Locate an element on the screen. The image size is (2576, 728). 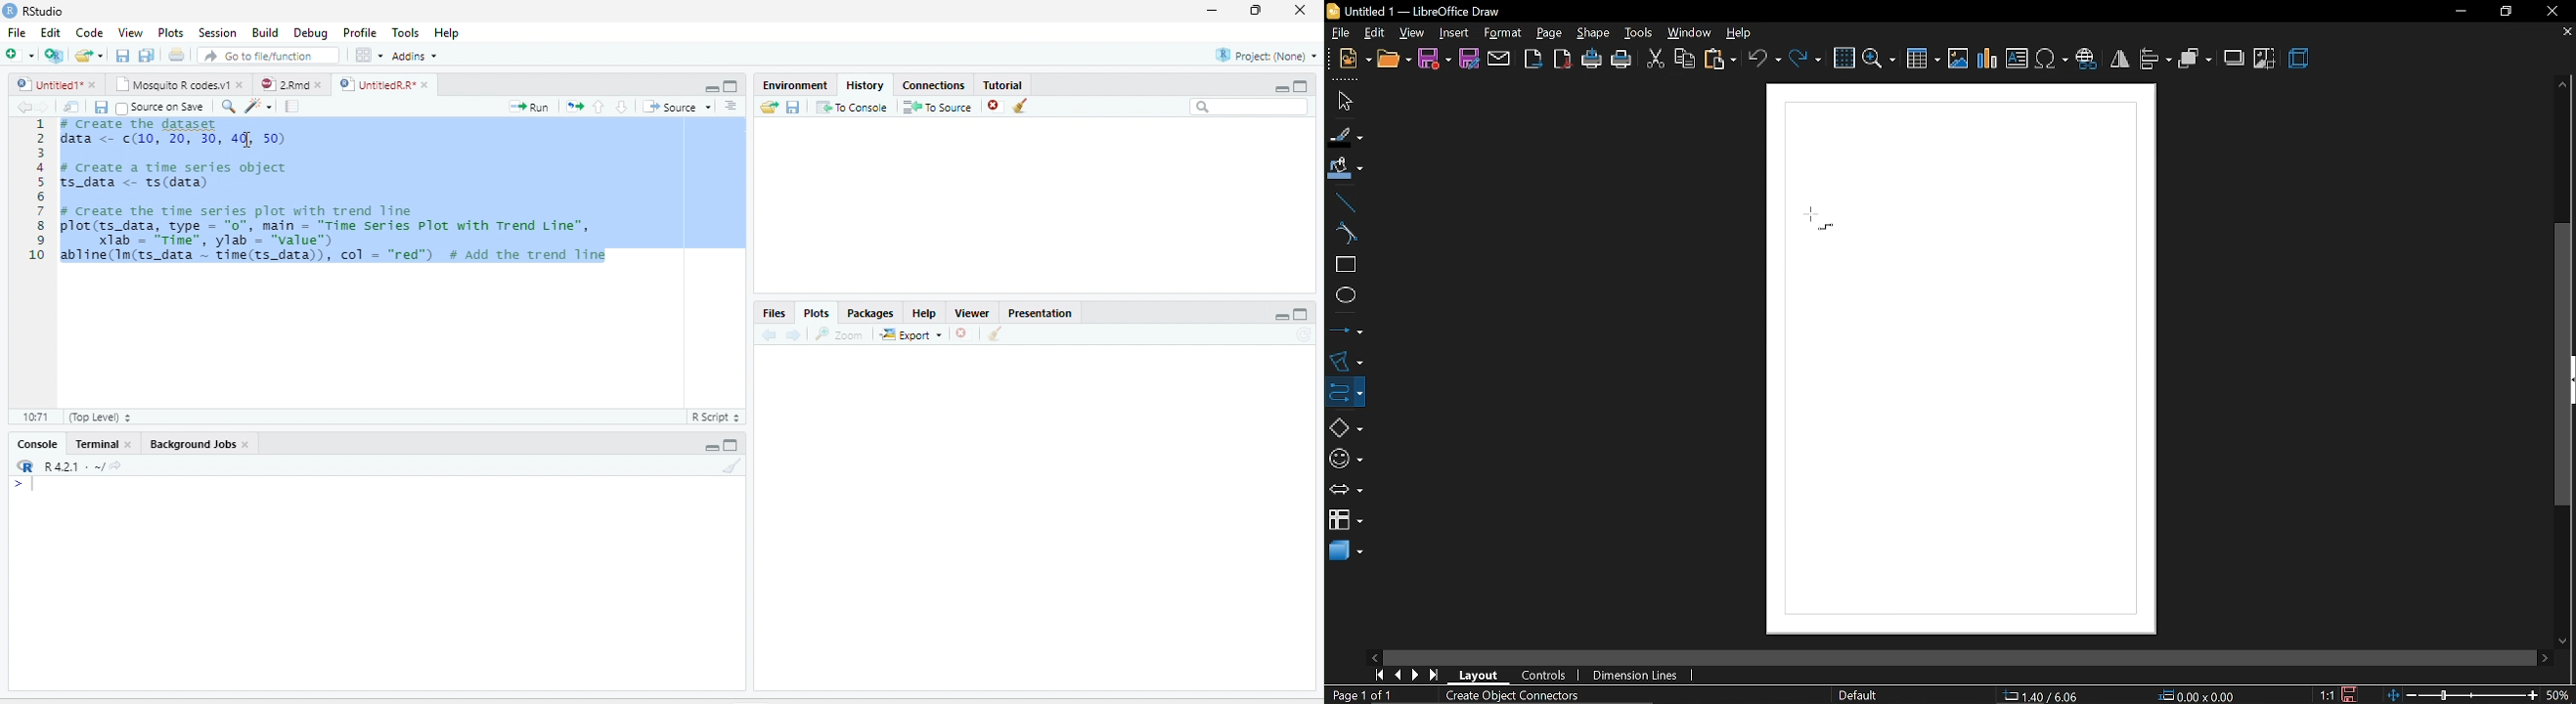
restore down is located at coordinates (2504, 11).